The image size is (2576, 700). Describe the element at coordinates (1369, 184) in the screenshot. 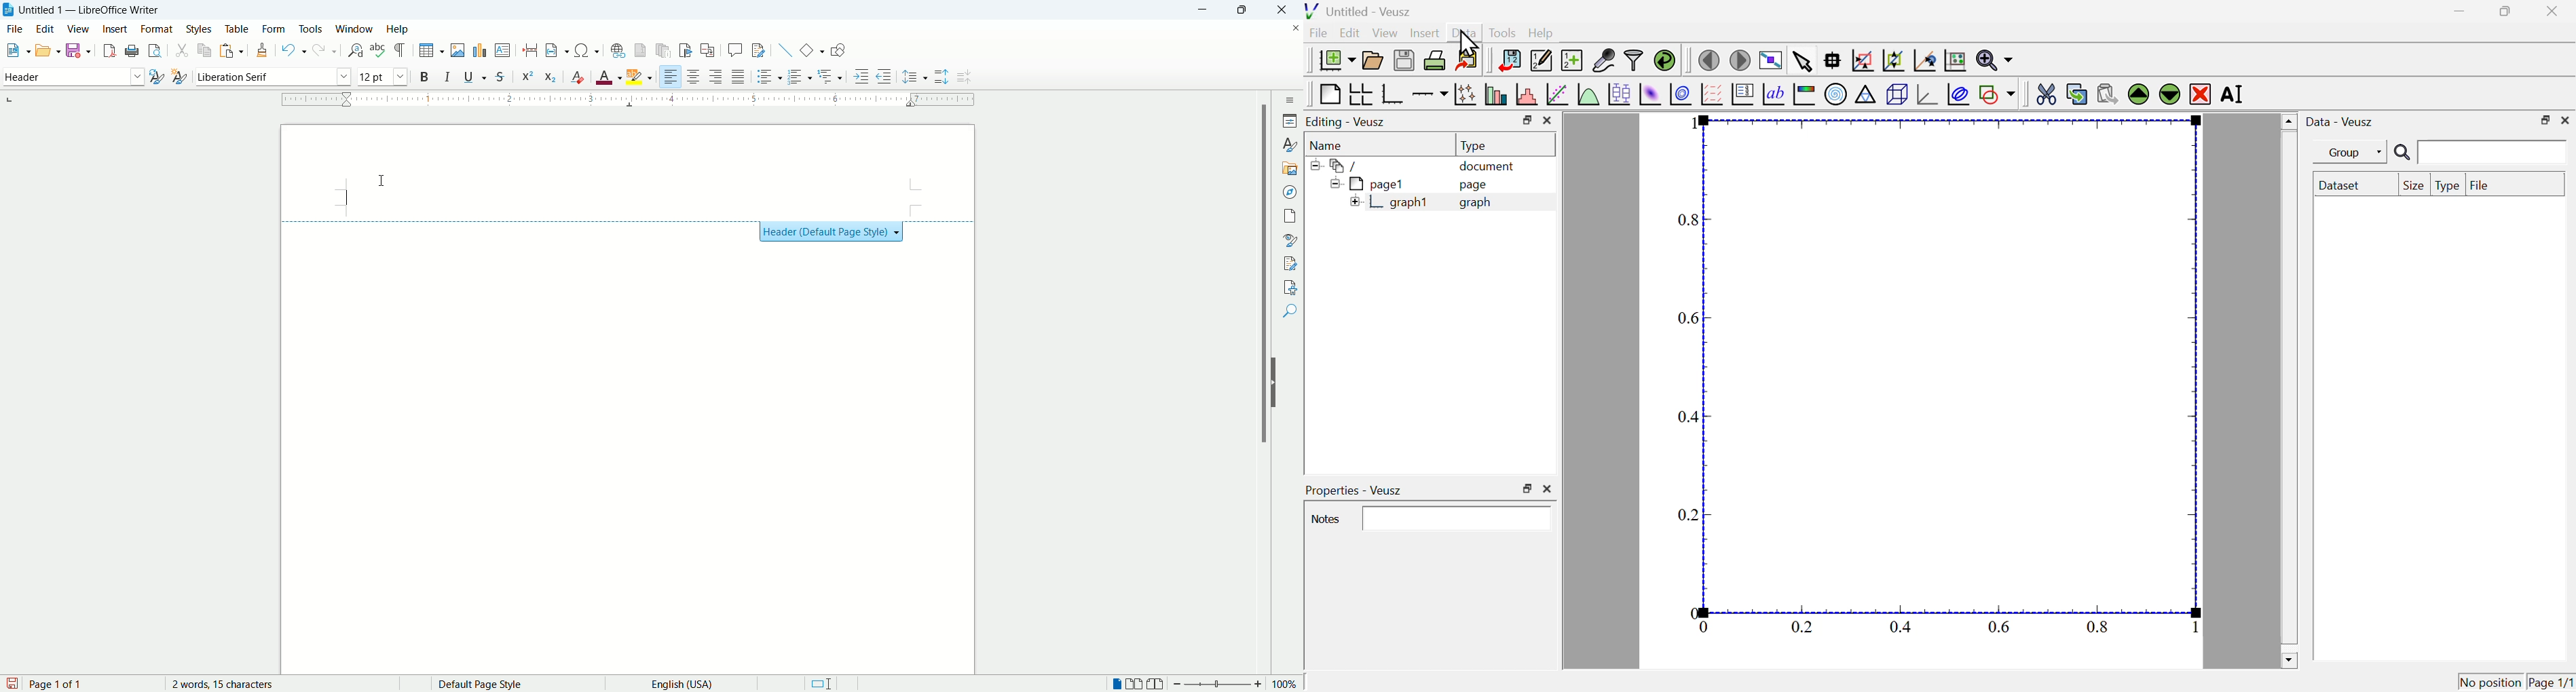

I see `page1` at that location.